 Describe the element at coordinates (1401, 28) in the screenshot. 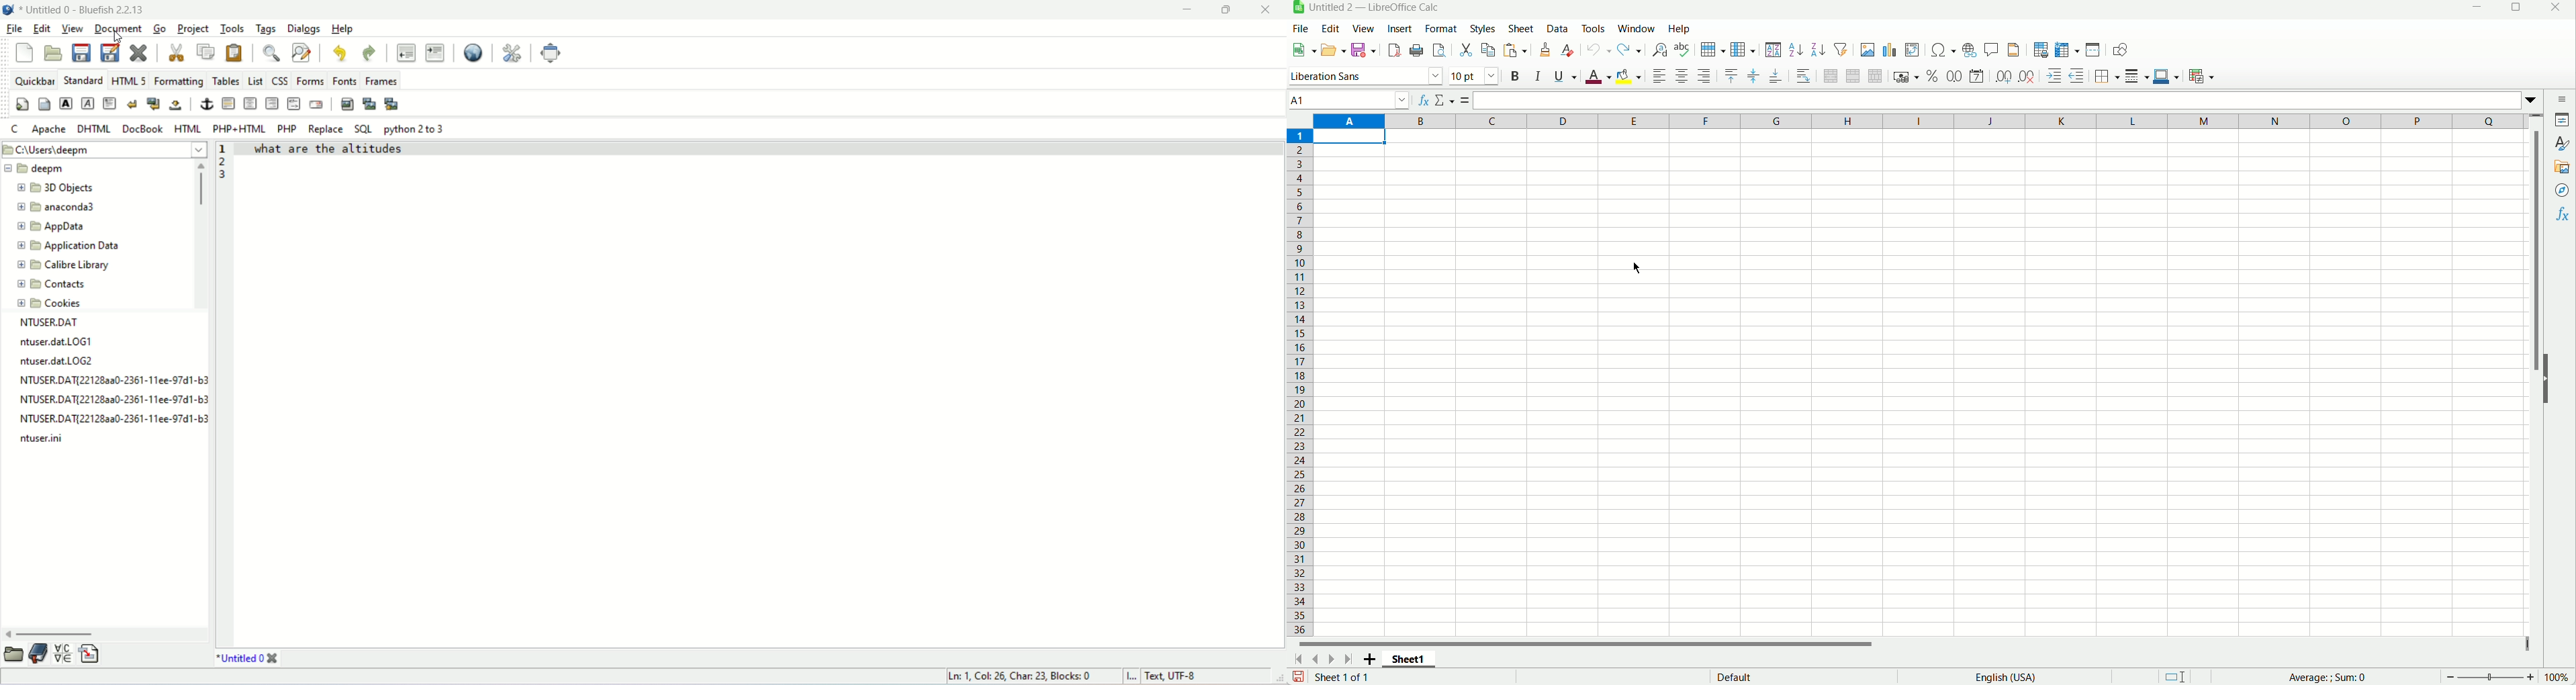

I see `Insert` at that location.